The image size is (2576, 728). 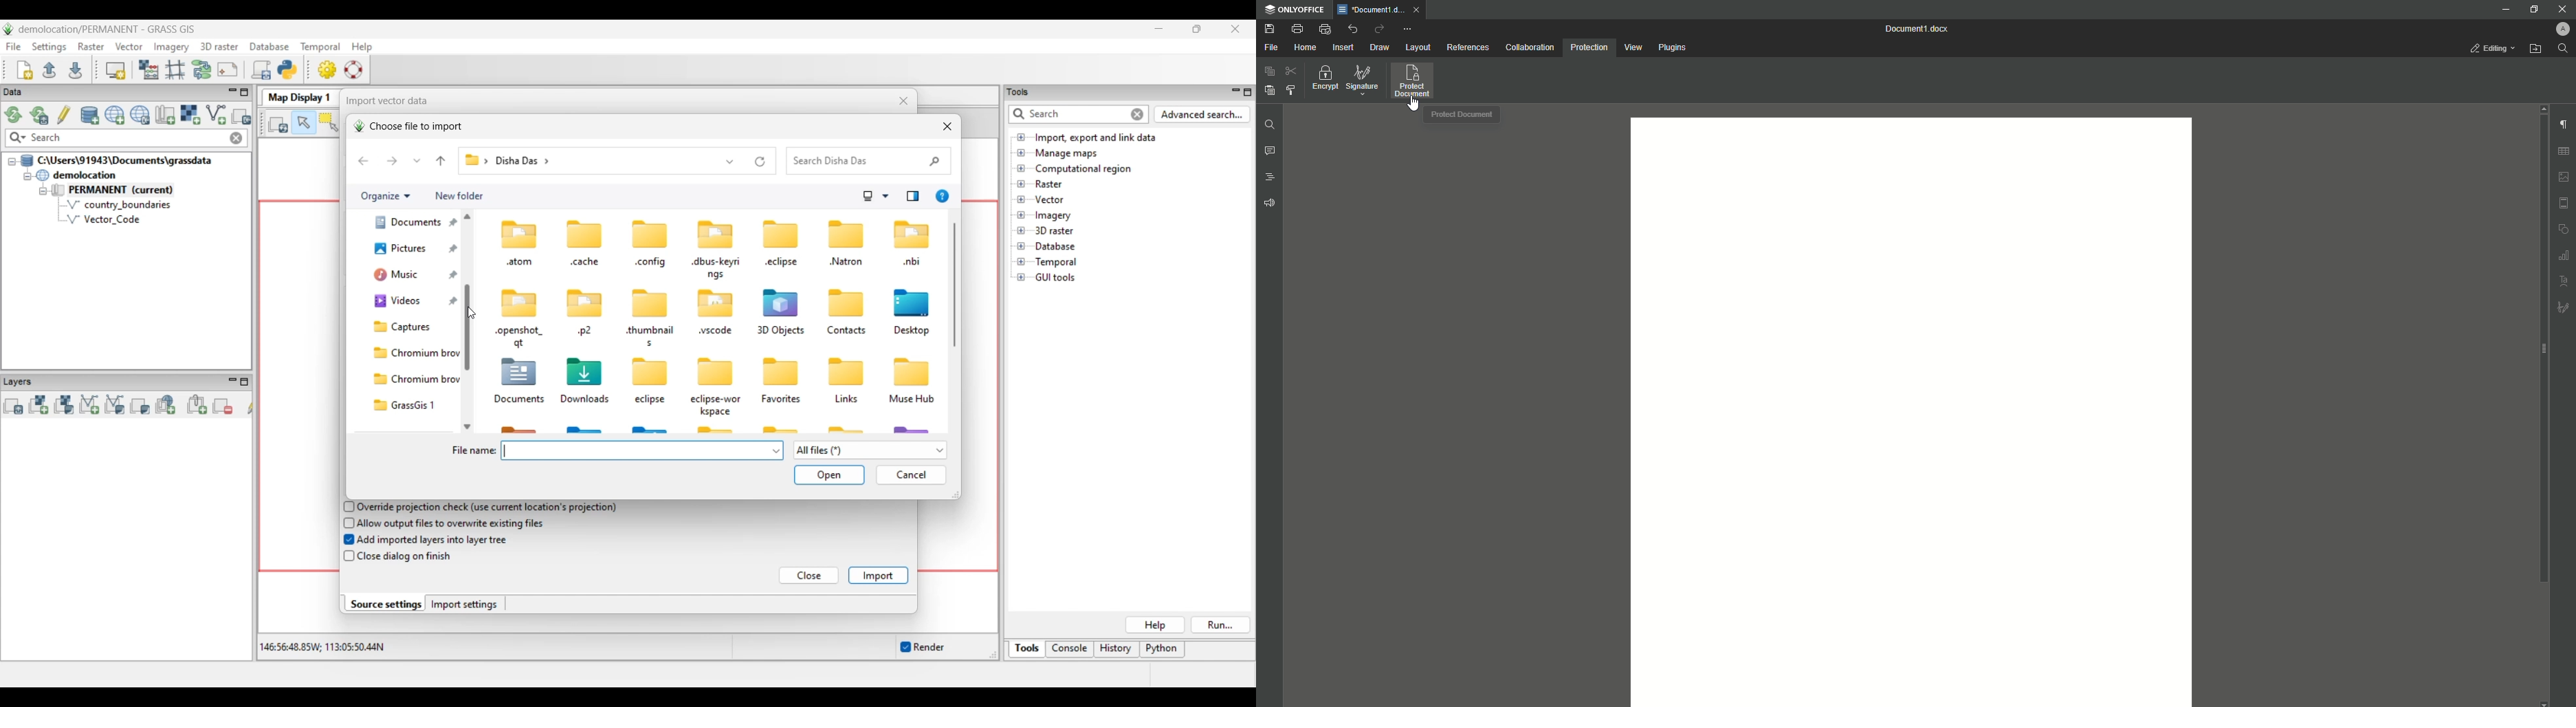 What do you see at coordinates (1291, 89) in the screenshot?
I see `Choose Styling` at bounding box center [1291, 89].